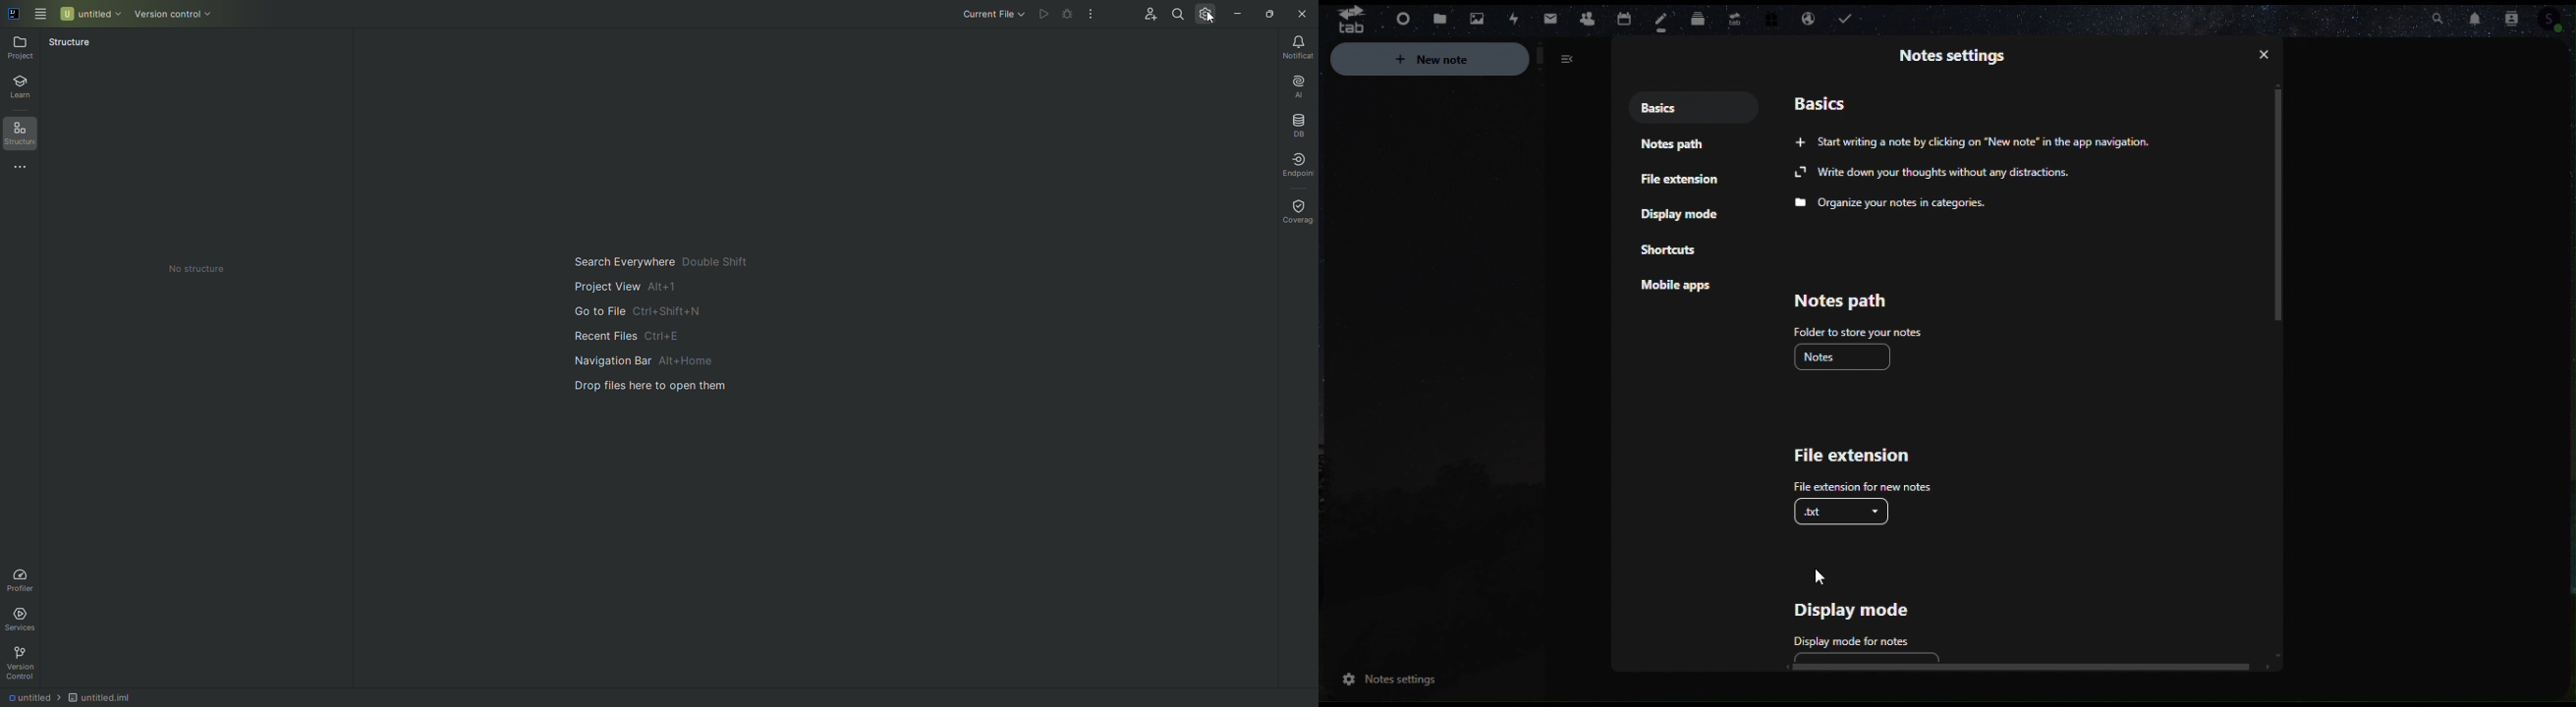  Describe the element at coordinates (1663, 22) in the screenshot. I see `notes` at that location.